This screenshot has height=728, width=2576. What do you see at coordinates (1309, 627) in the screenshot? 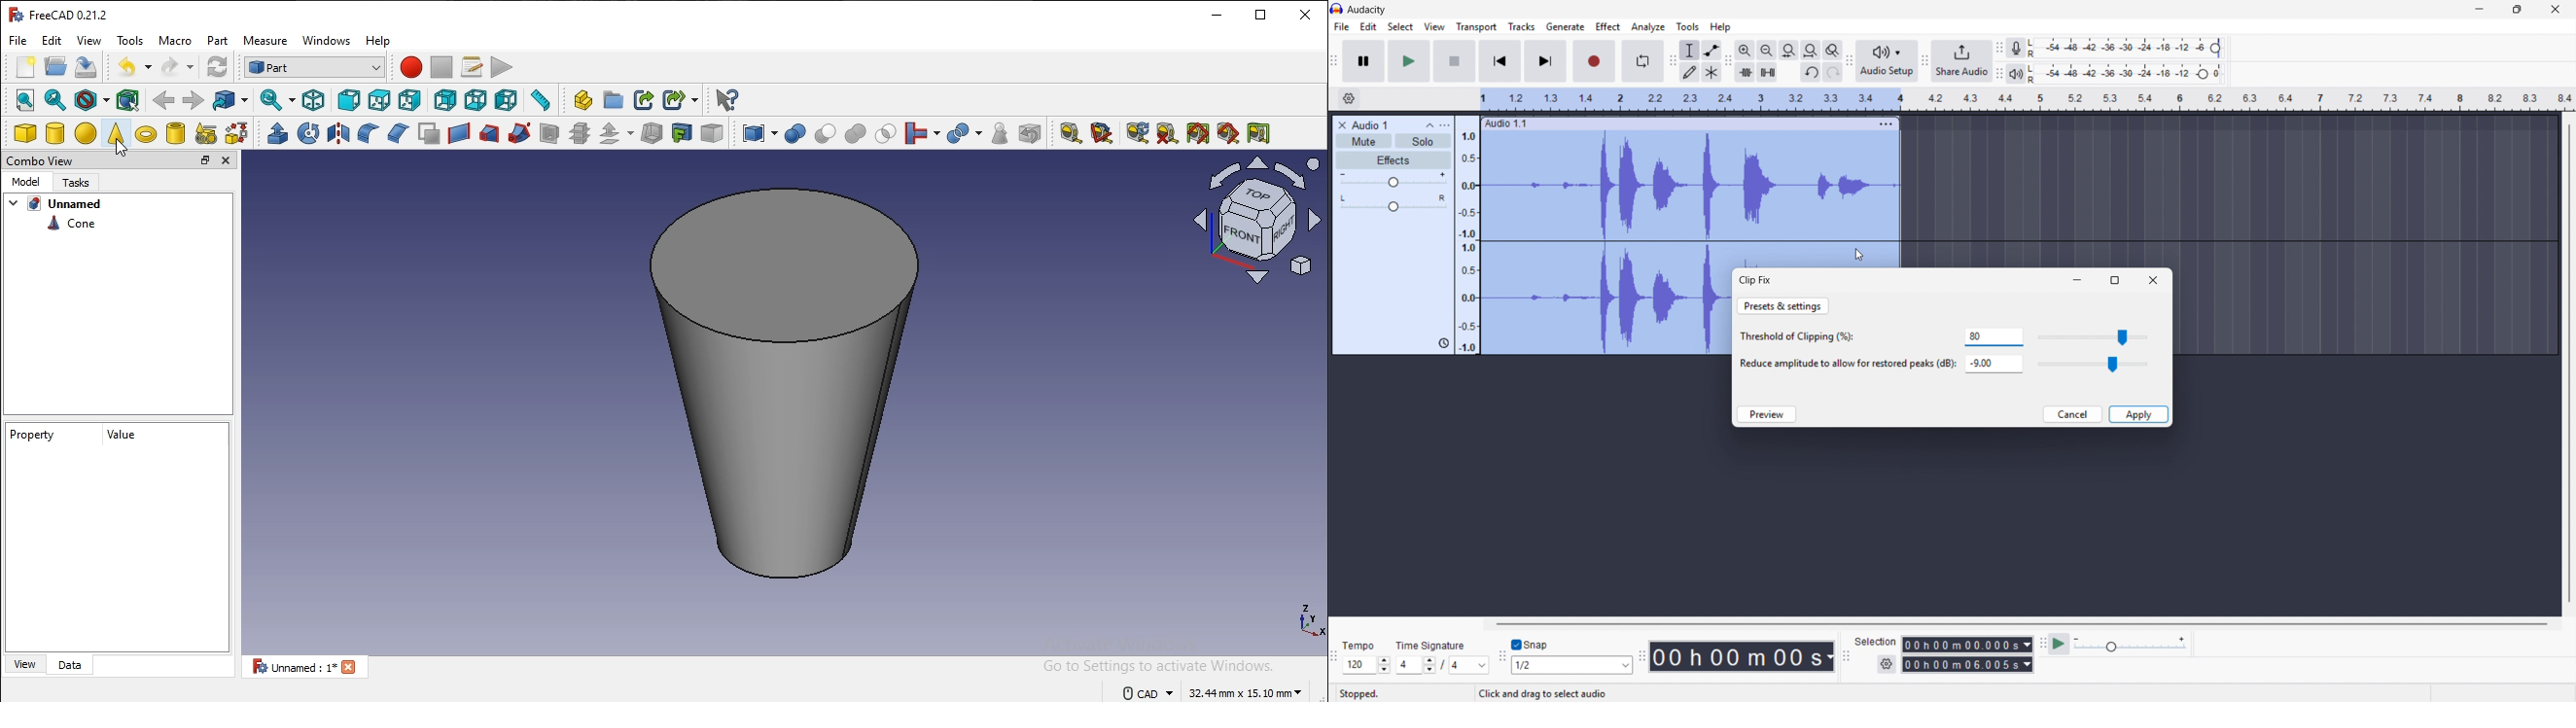
I see `coordinate axis icon` at bounding box center [1309, 627].